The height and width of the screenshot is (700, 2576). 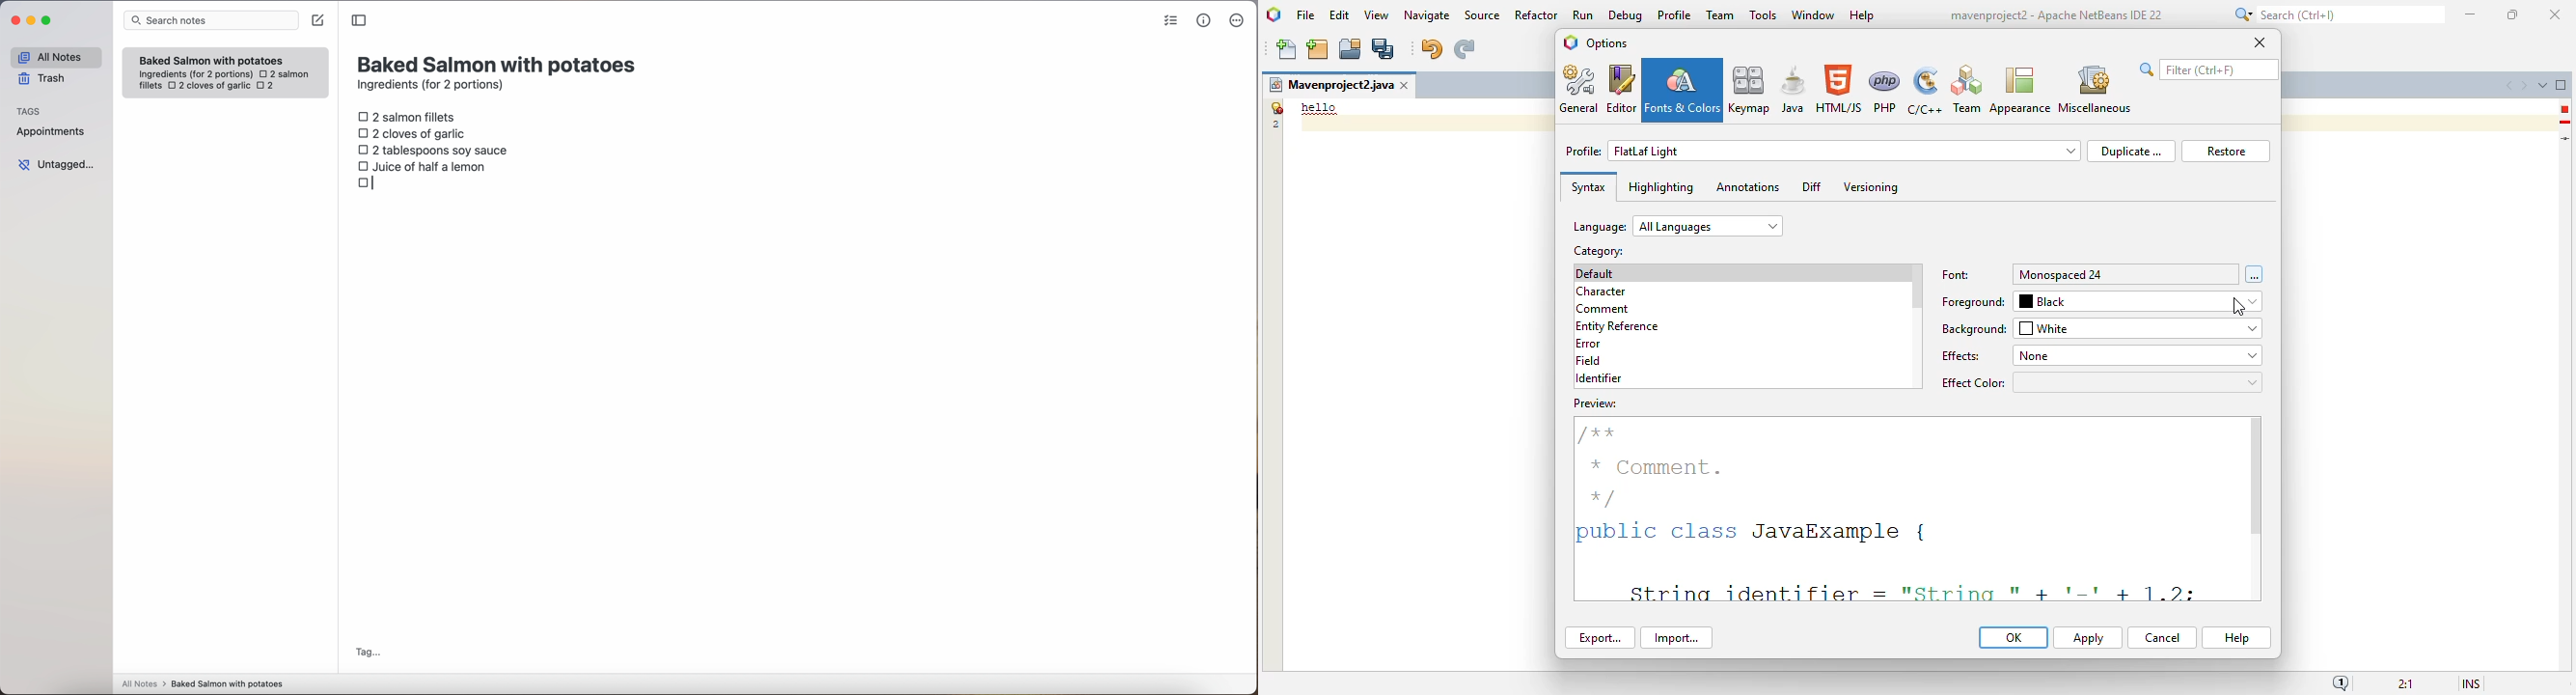 I want to click on scroll documents left, so click(x=2511, y=86).